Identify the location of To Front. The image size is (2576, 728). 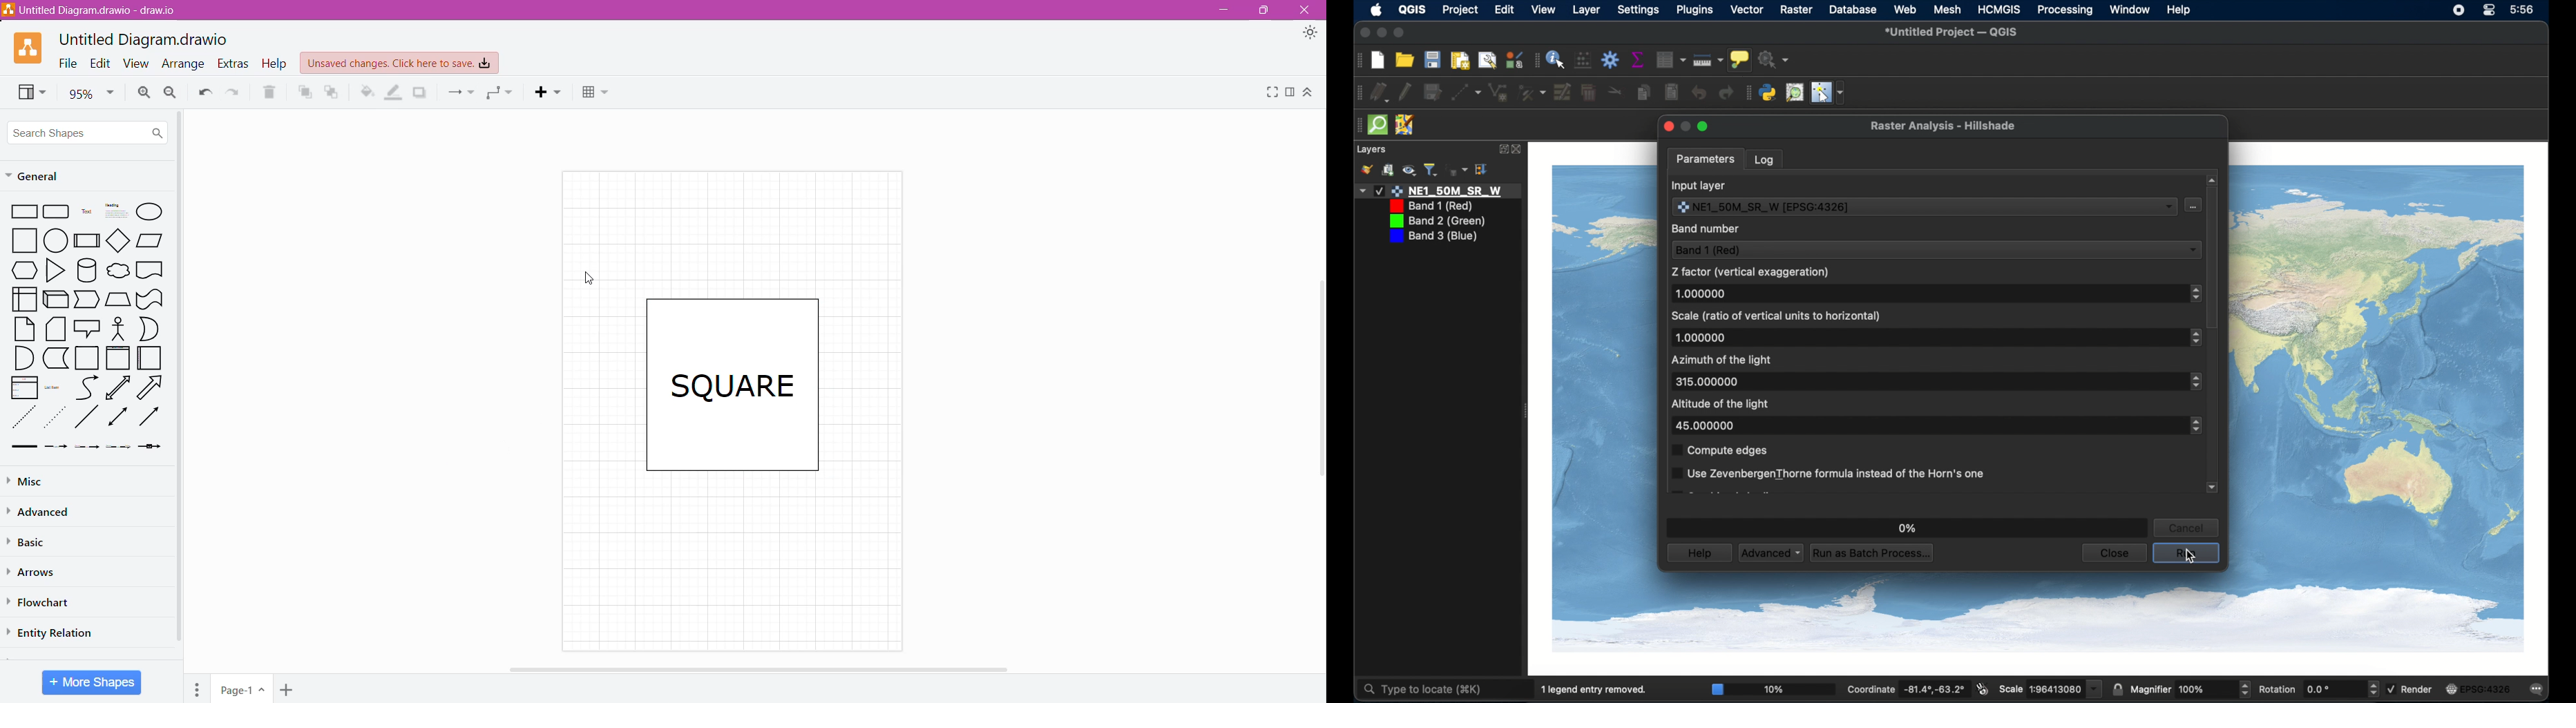
(303, 91).